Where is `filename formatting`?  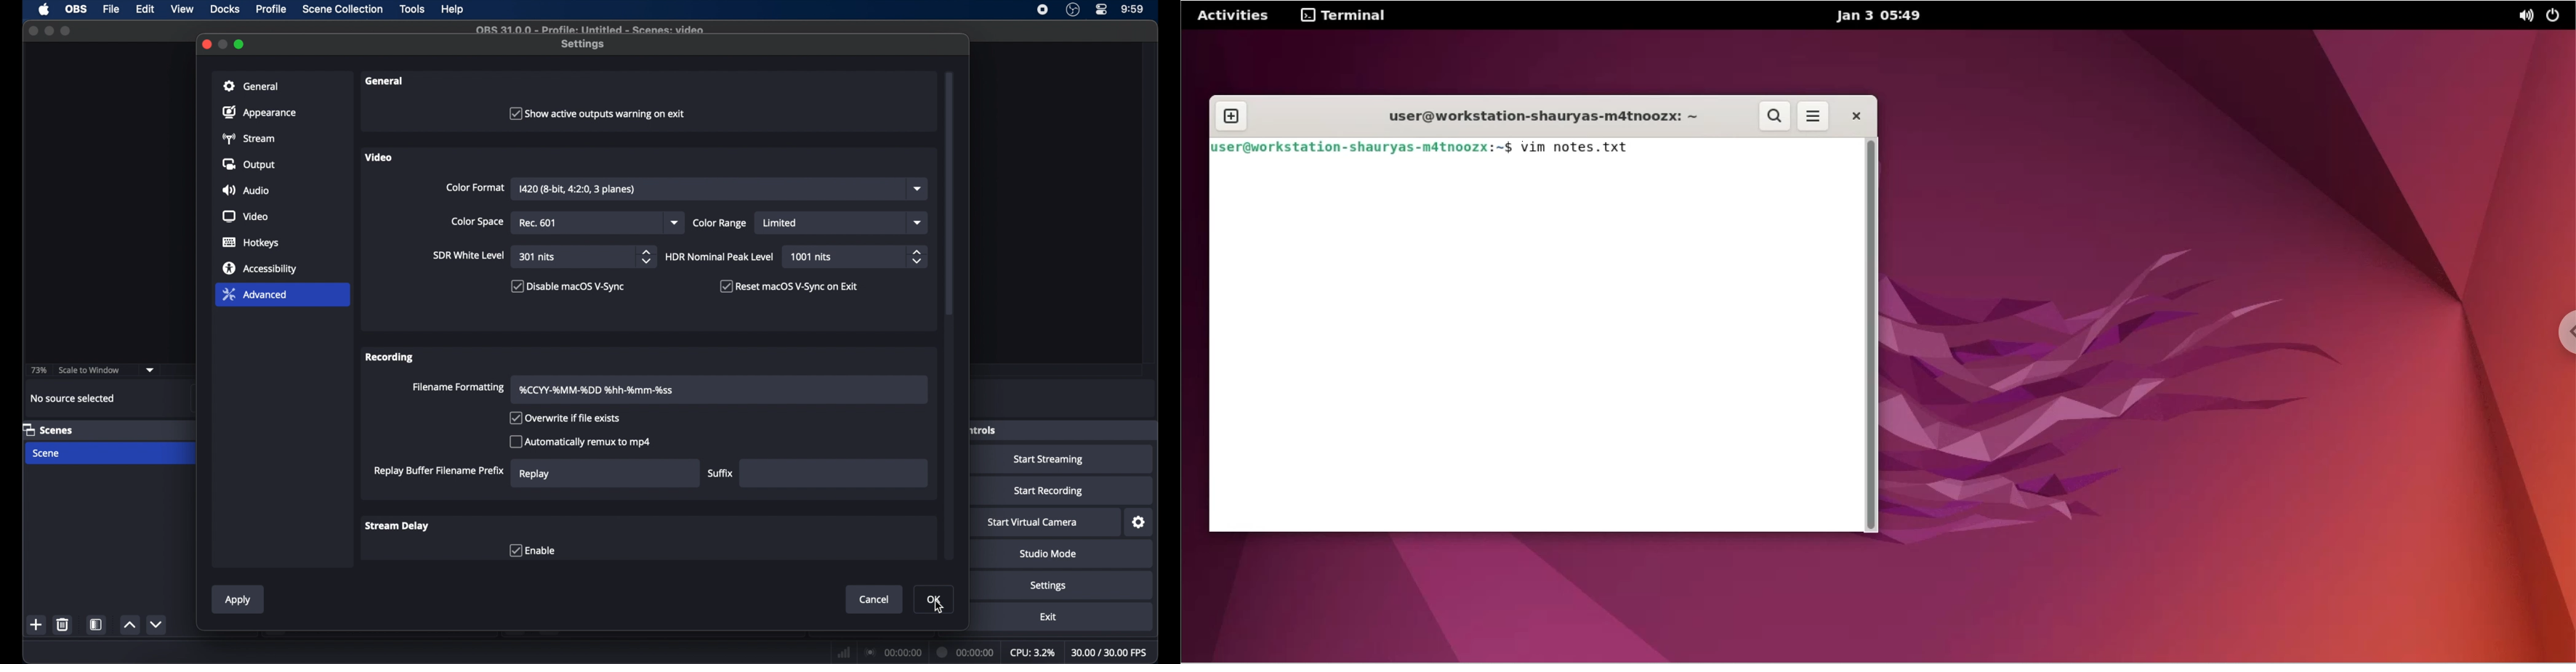
filename formatting is located at coordinates (459, 388).